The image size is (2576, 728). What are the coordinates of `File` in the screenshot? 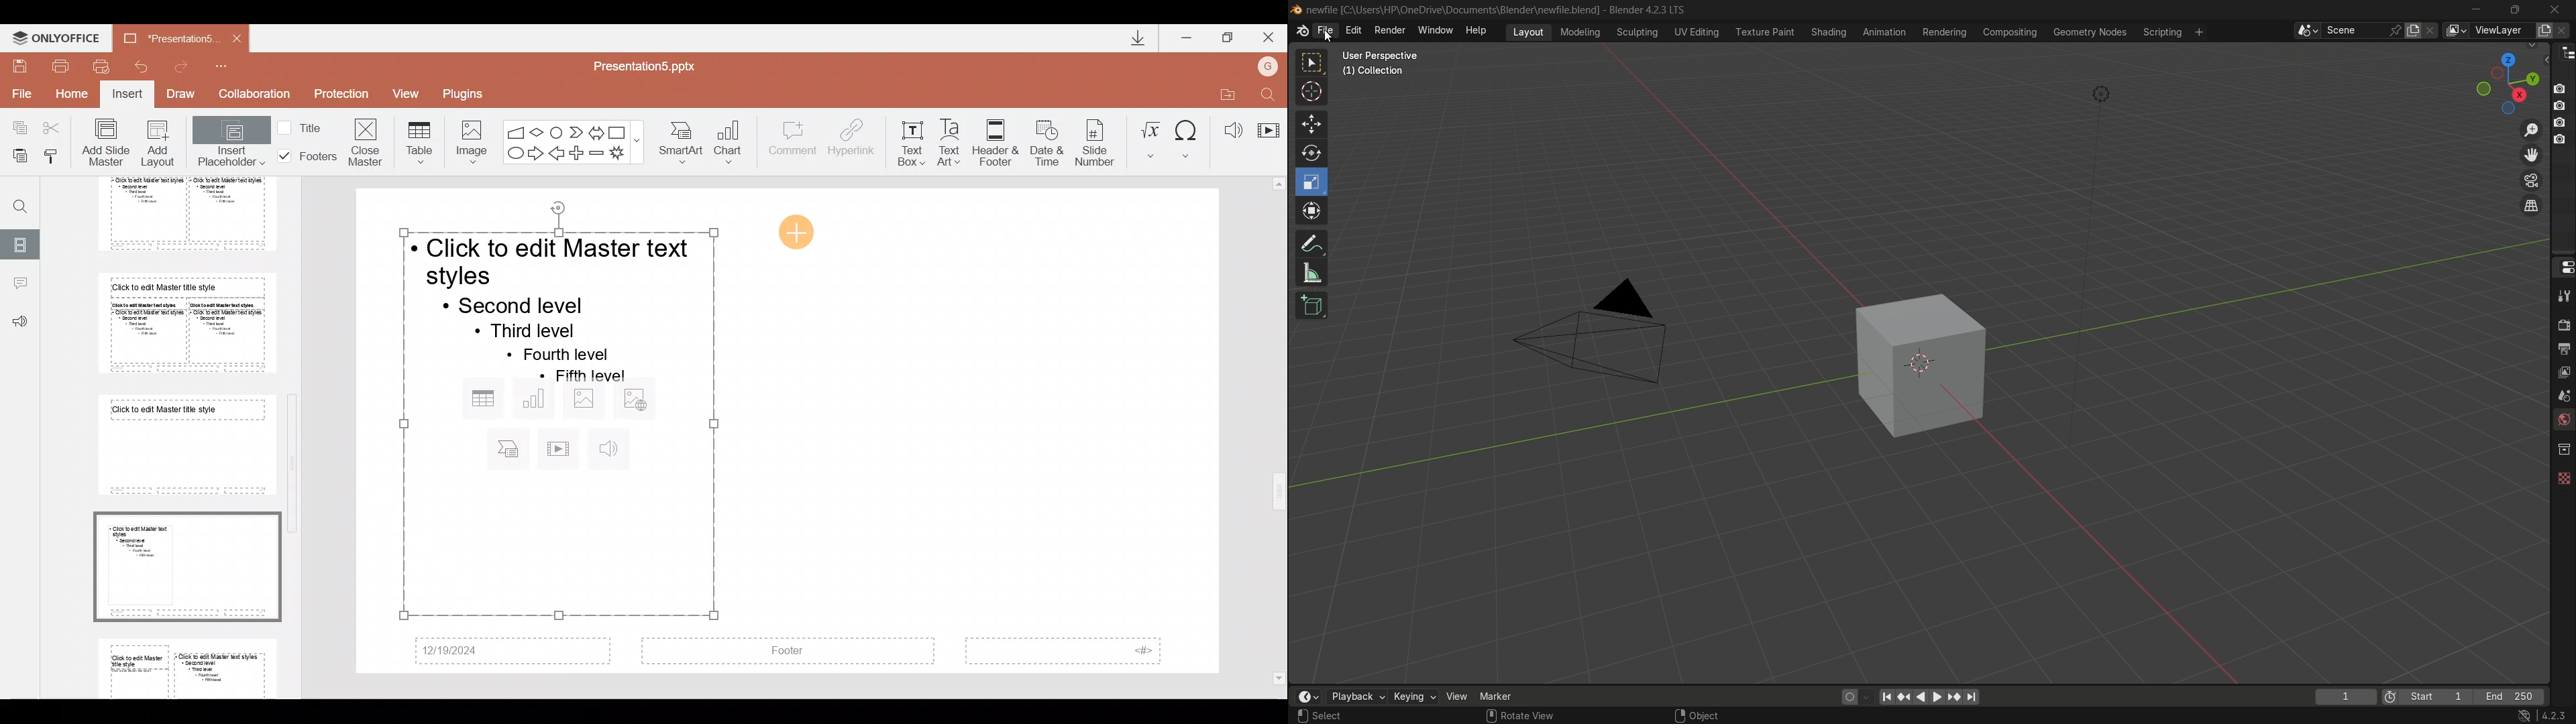 It's located at (19, 93).